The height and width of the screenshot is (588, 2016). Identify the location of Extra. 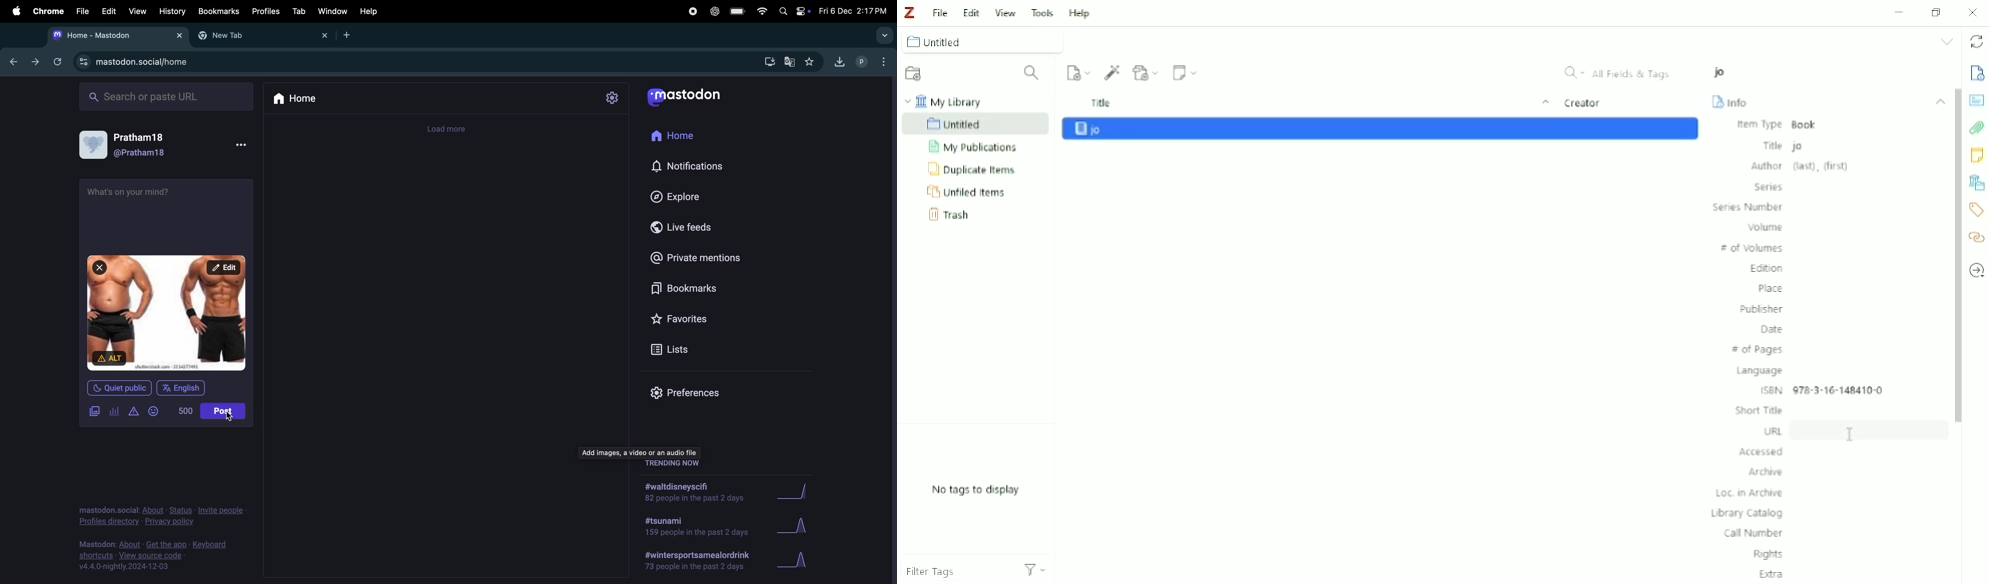
(1772, 574).